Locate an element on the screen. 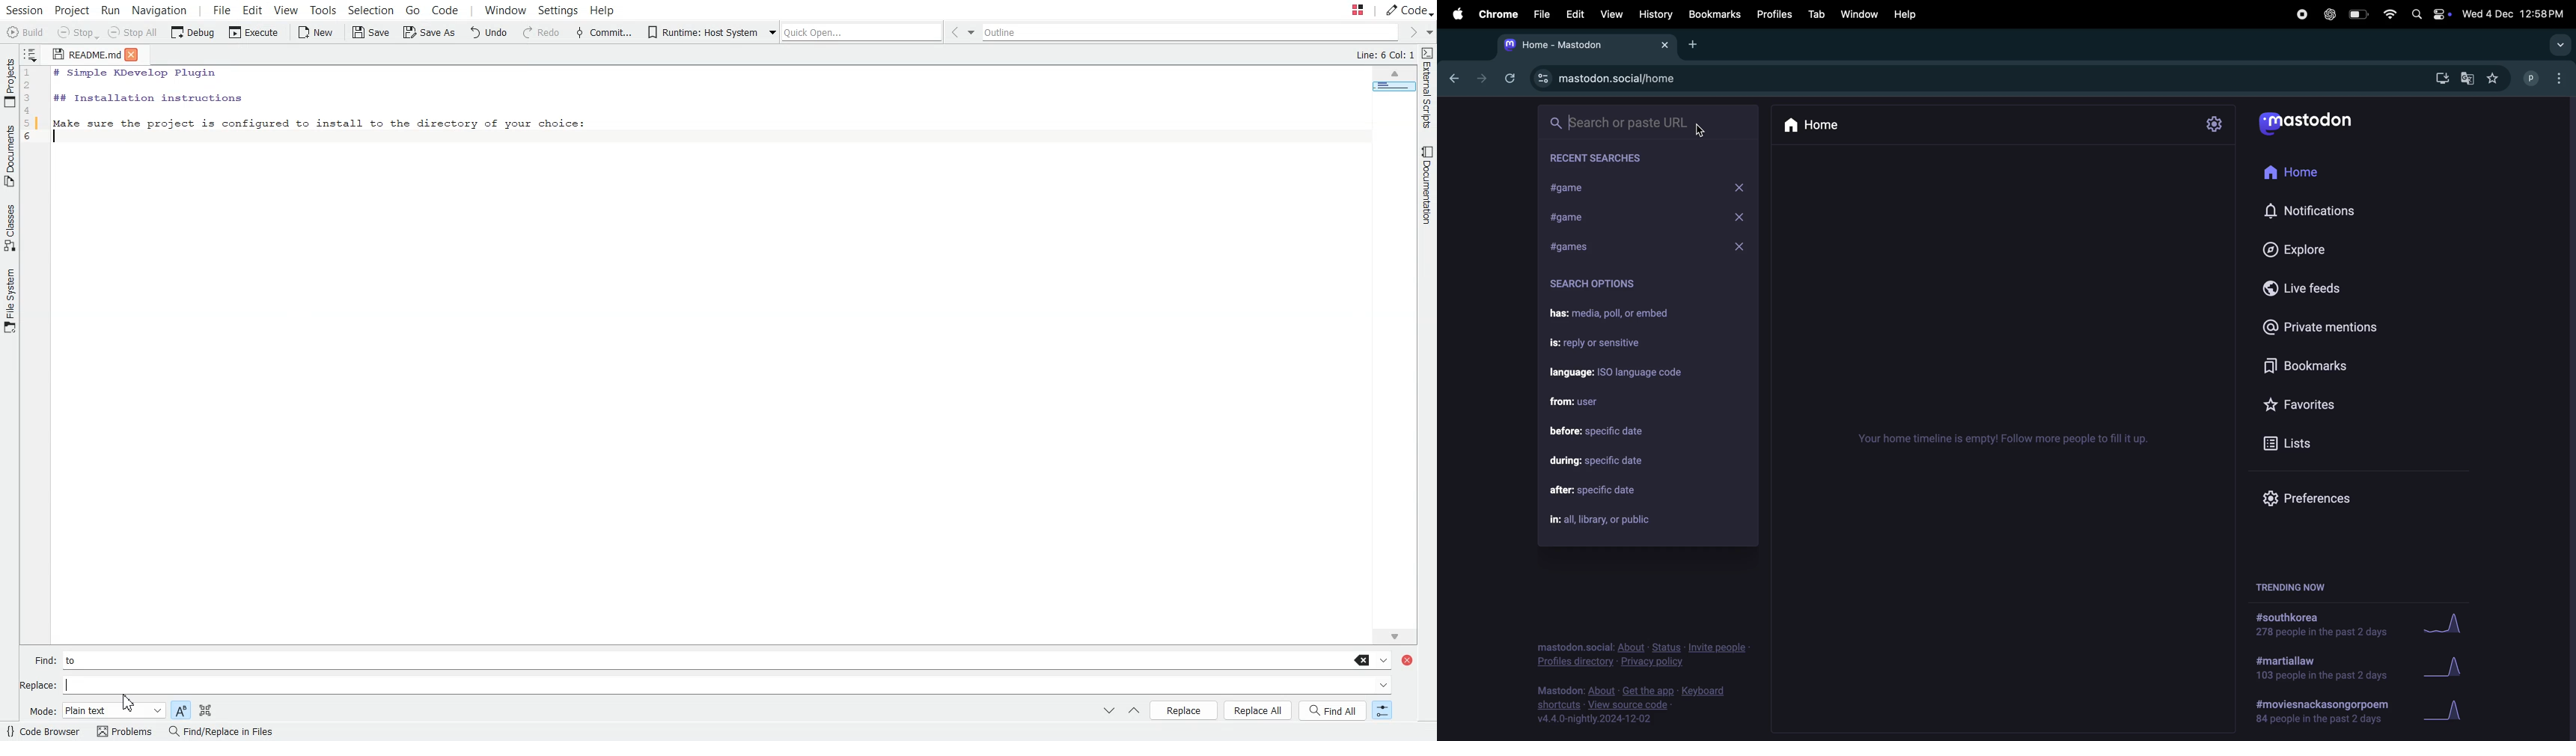  Bookmarks is located at coordinates (2336, 367).